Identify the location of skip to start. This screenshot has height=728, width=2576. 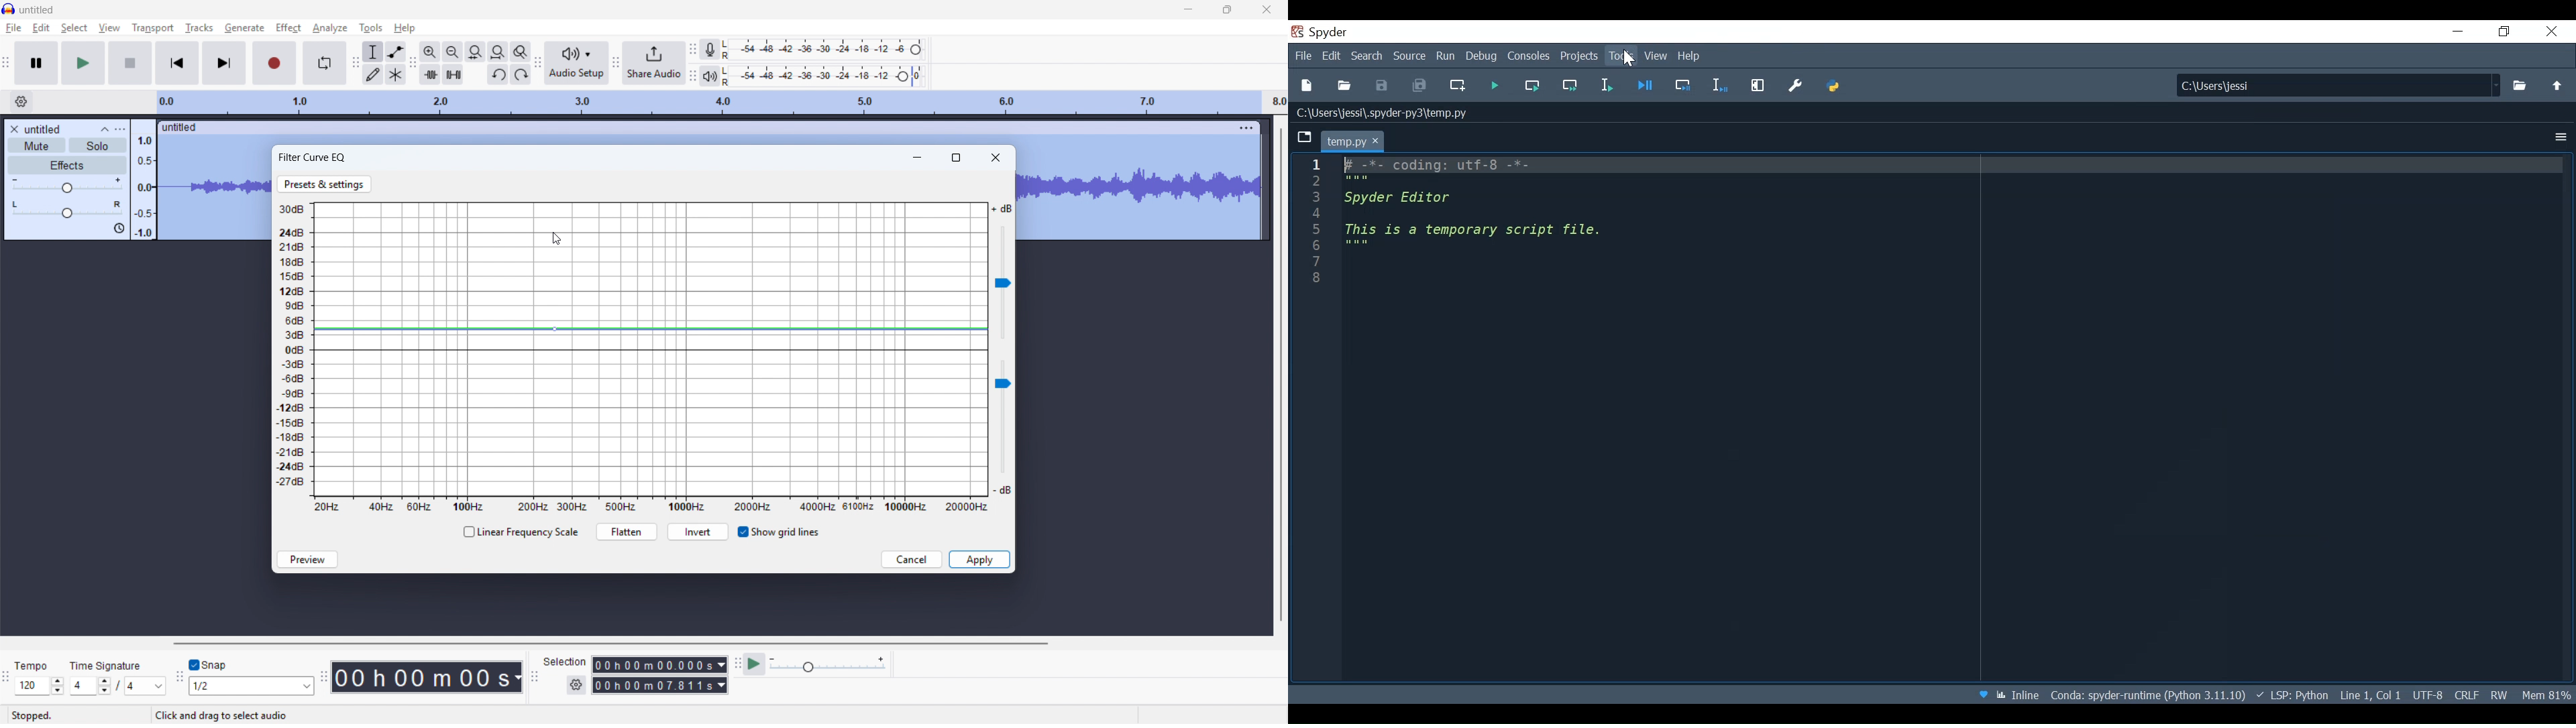
(177, 63).